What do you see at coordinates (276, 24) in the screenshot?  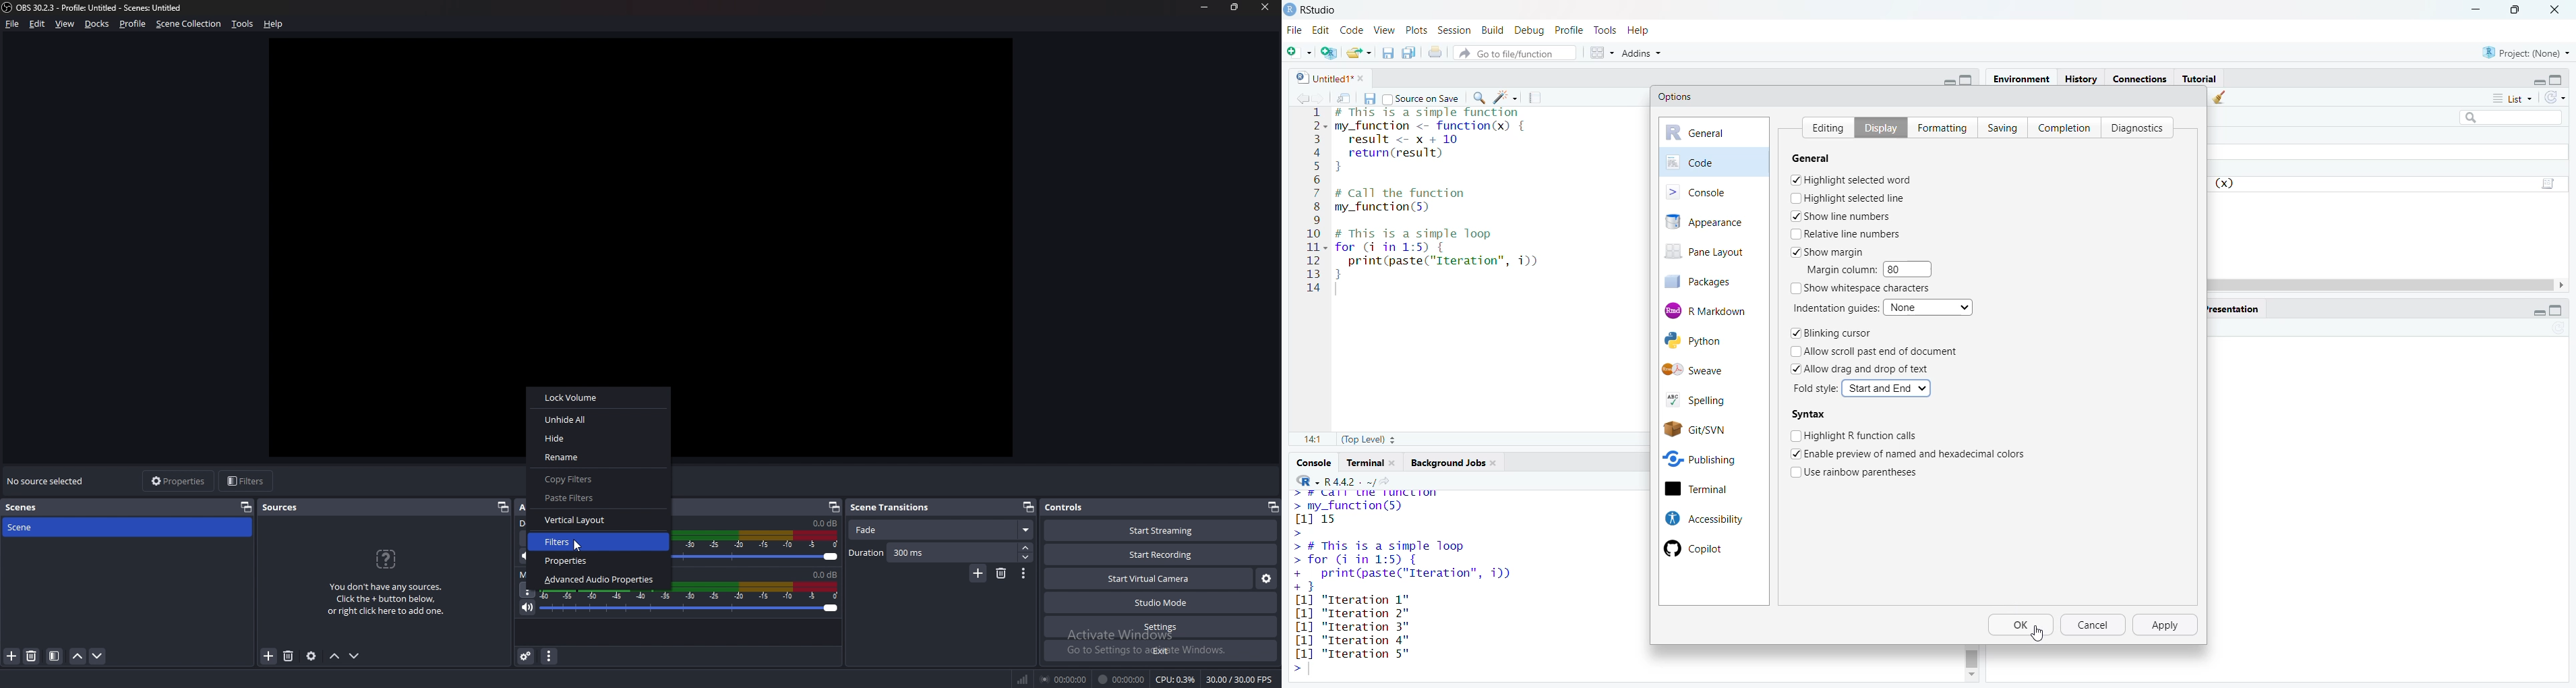 I see `help` at bounding box center [276, 24].